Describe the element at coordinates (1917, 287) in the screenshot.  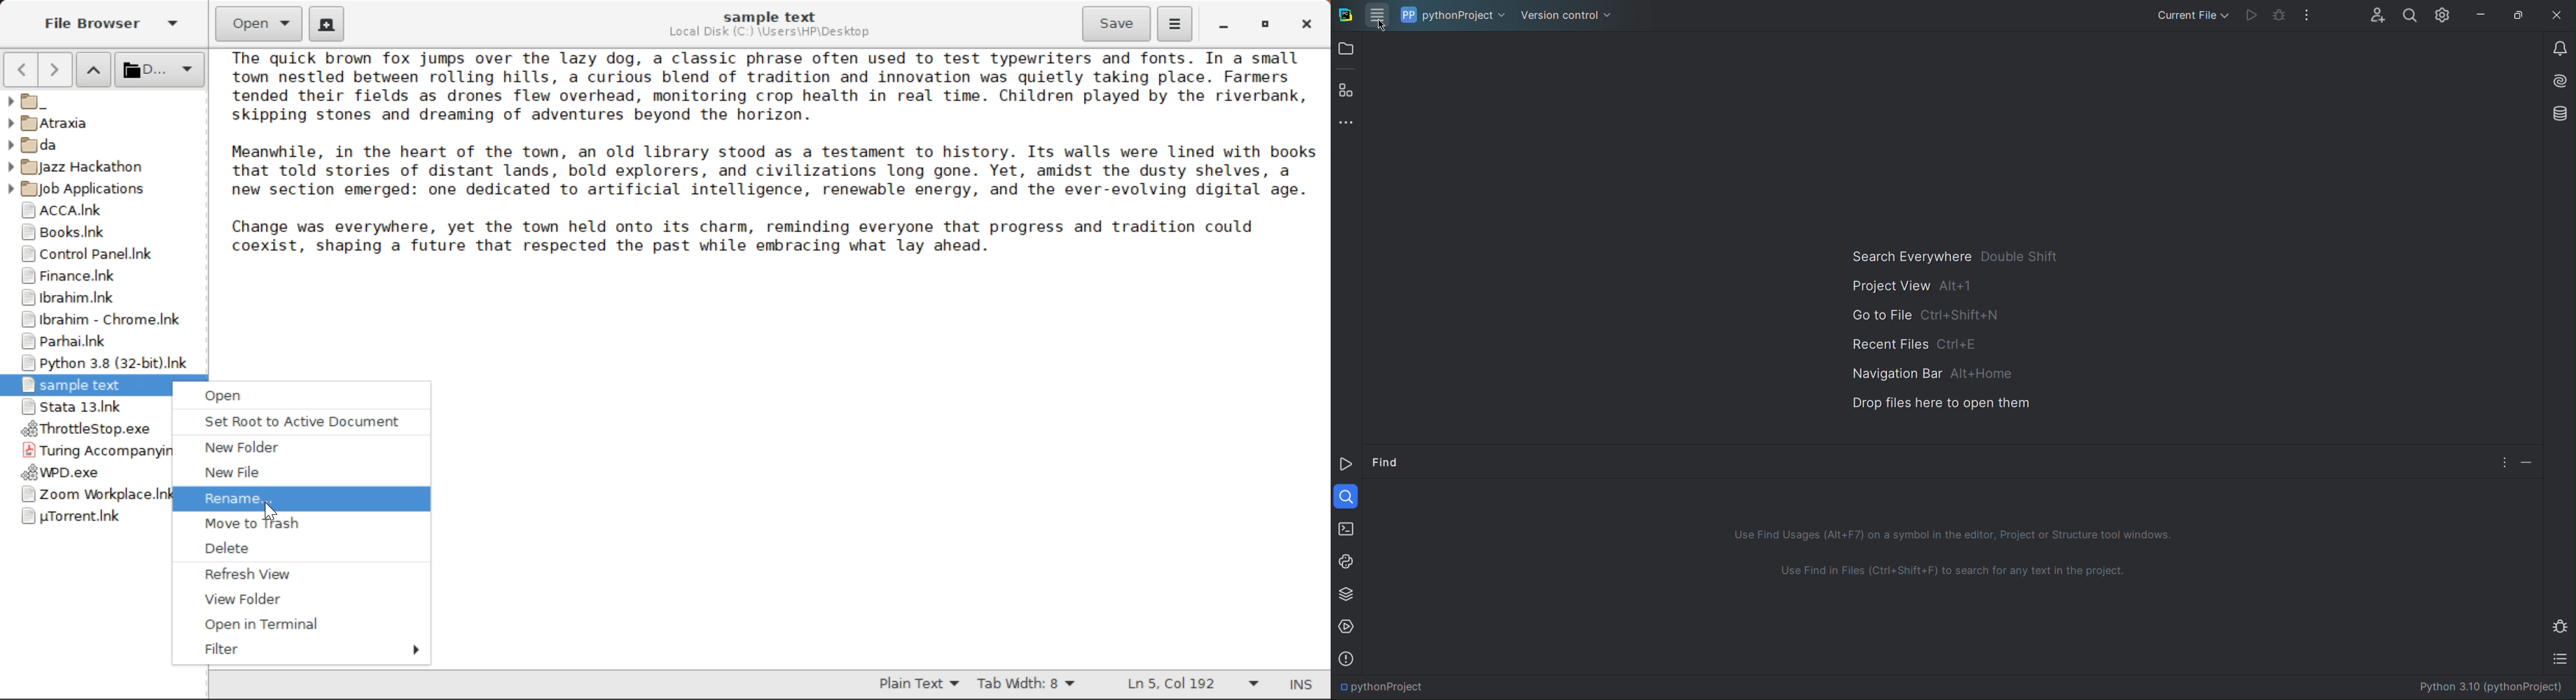
I see `Project View` at that location.